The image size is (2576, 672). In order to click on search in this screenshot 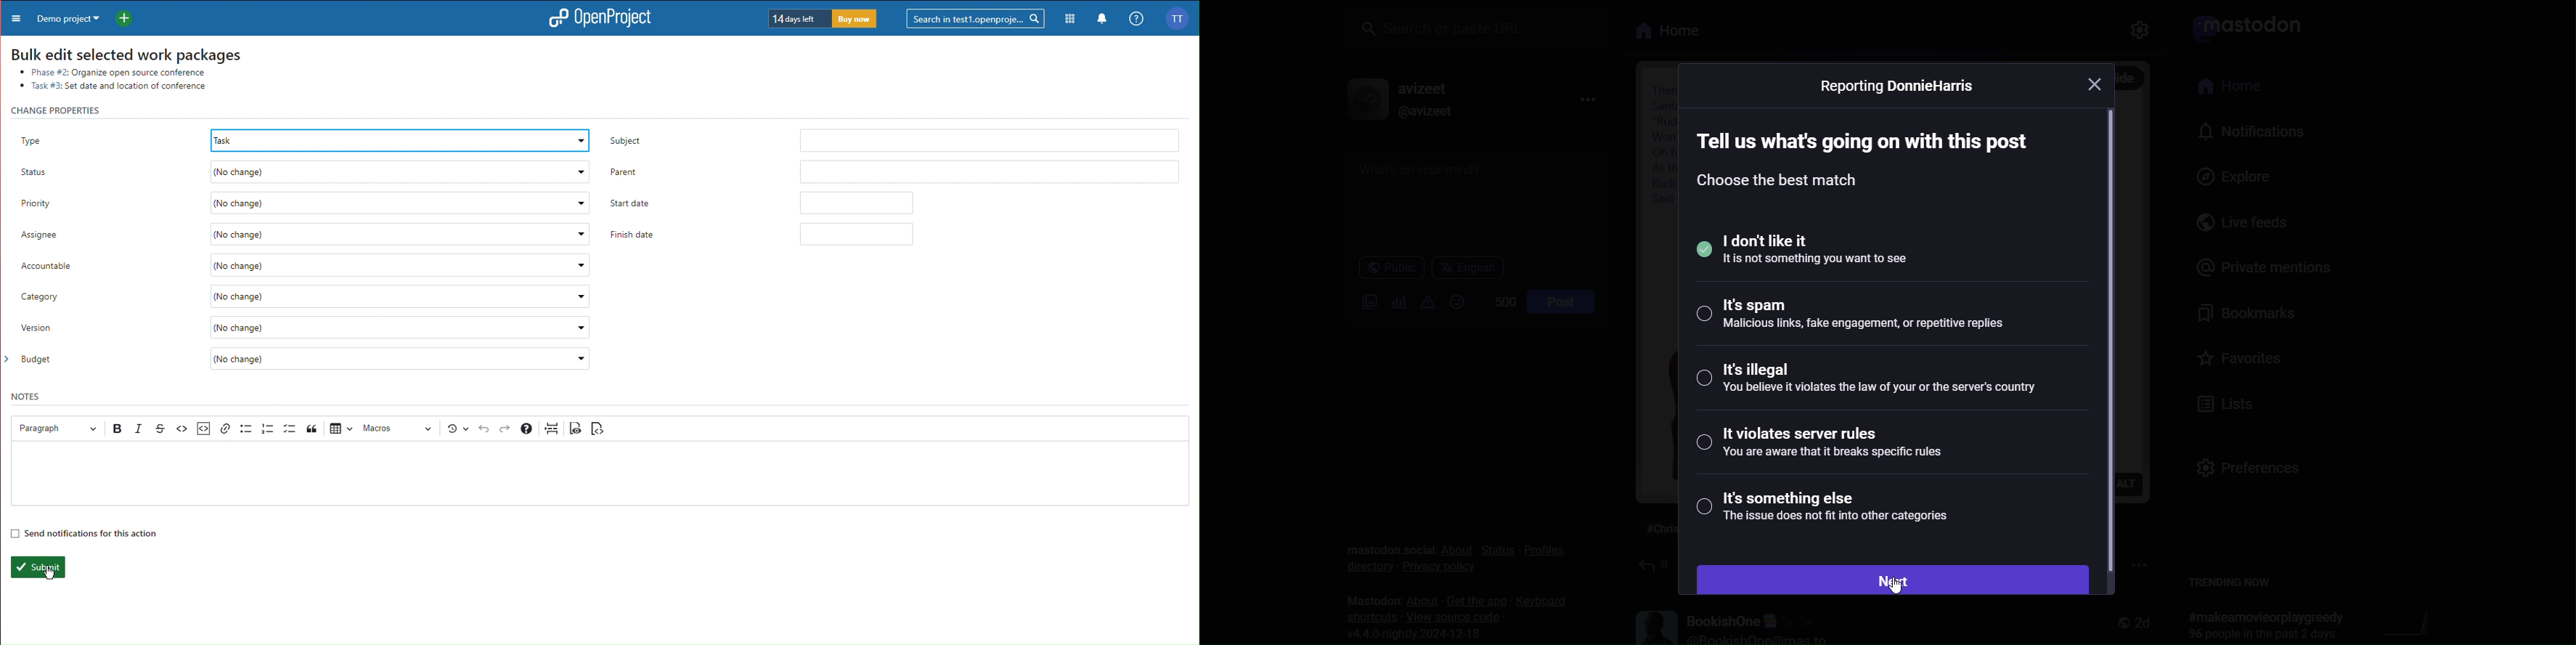, I will do `click(1479, 27)`.